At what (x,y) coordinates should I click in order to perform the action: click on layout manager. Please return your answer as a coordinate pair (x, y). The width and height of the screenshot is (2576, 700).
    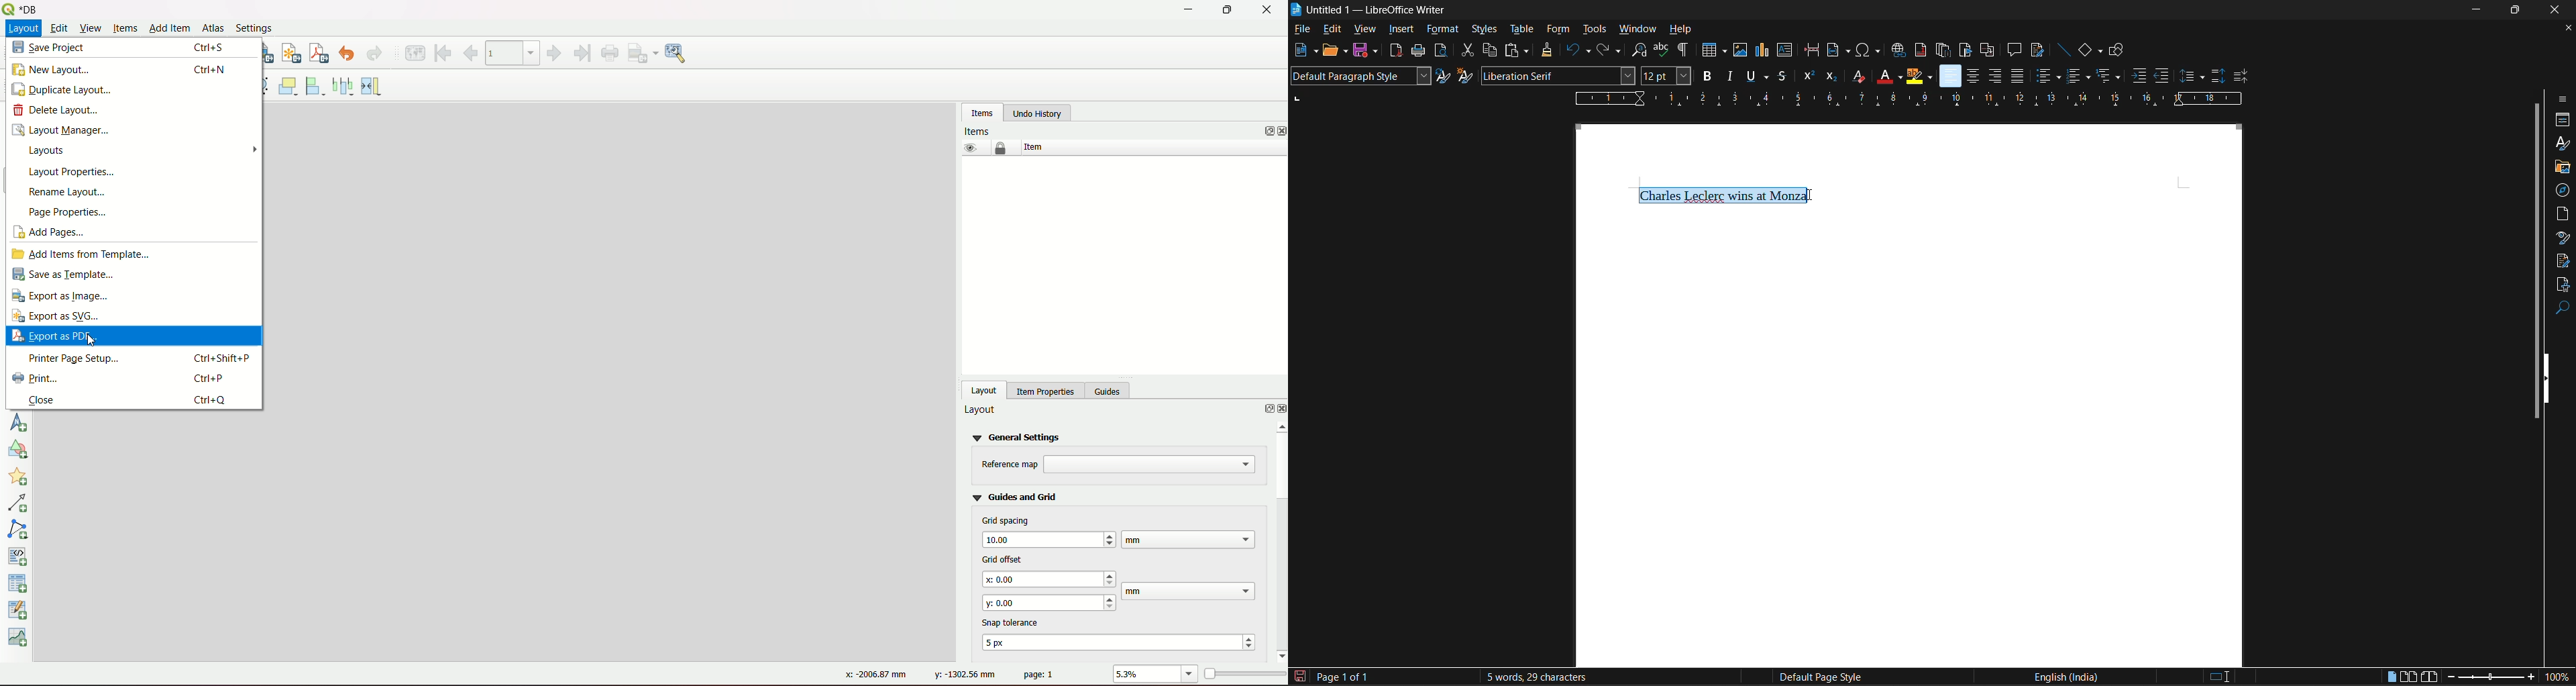
    Looking at the image, I should click on (62, 128).